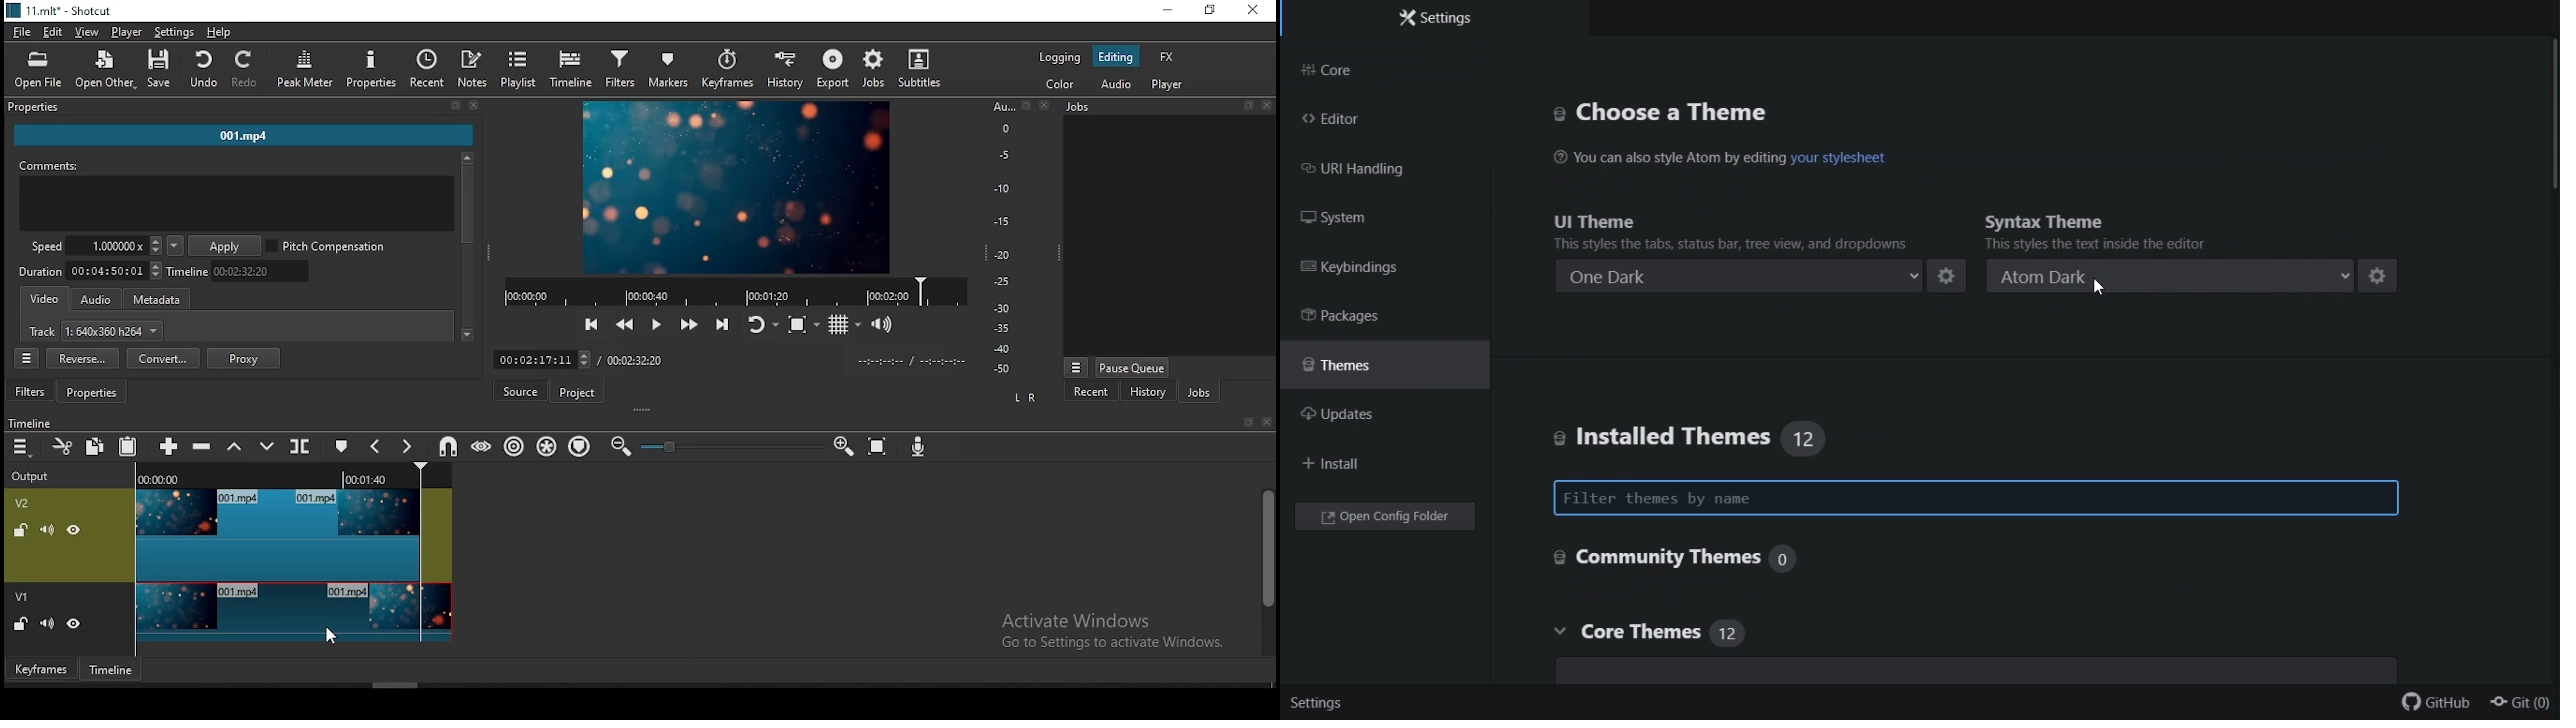  Describe the element at coordinates (578, 446) in the screenshot. I see `ripple markers` at that location.